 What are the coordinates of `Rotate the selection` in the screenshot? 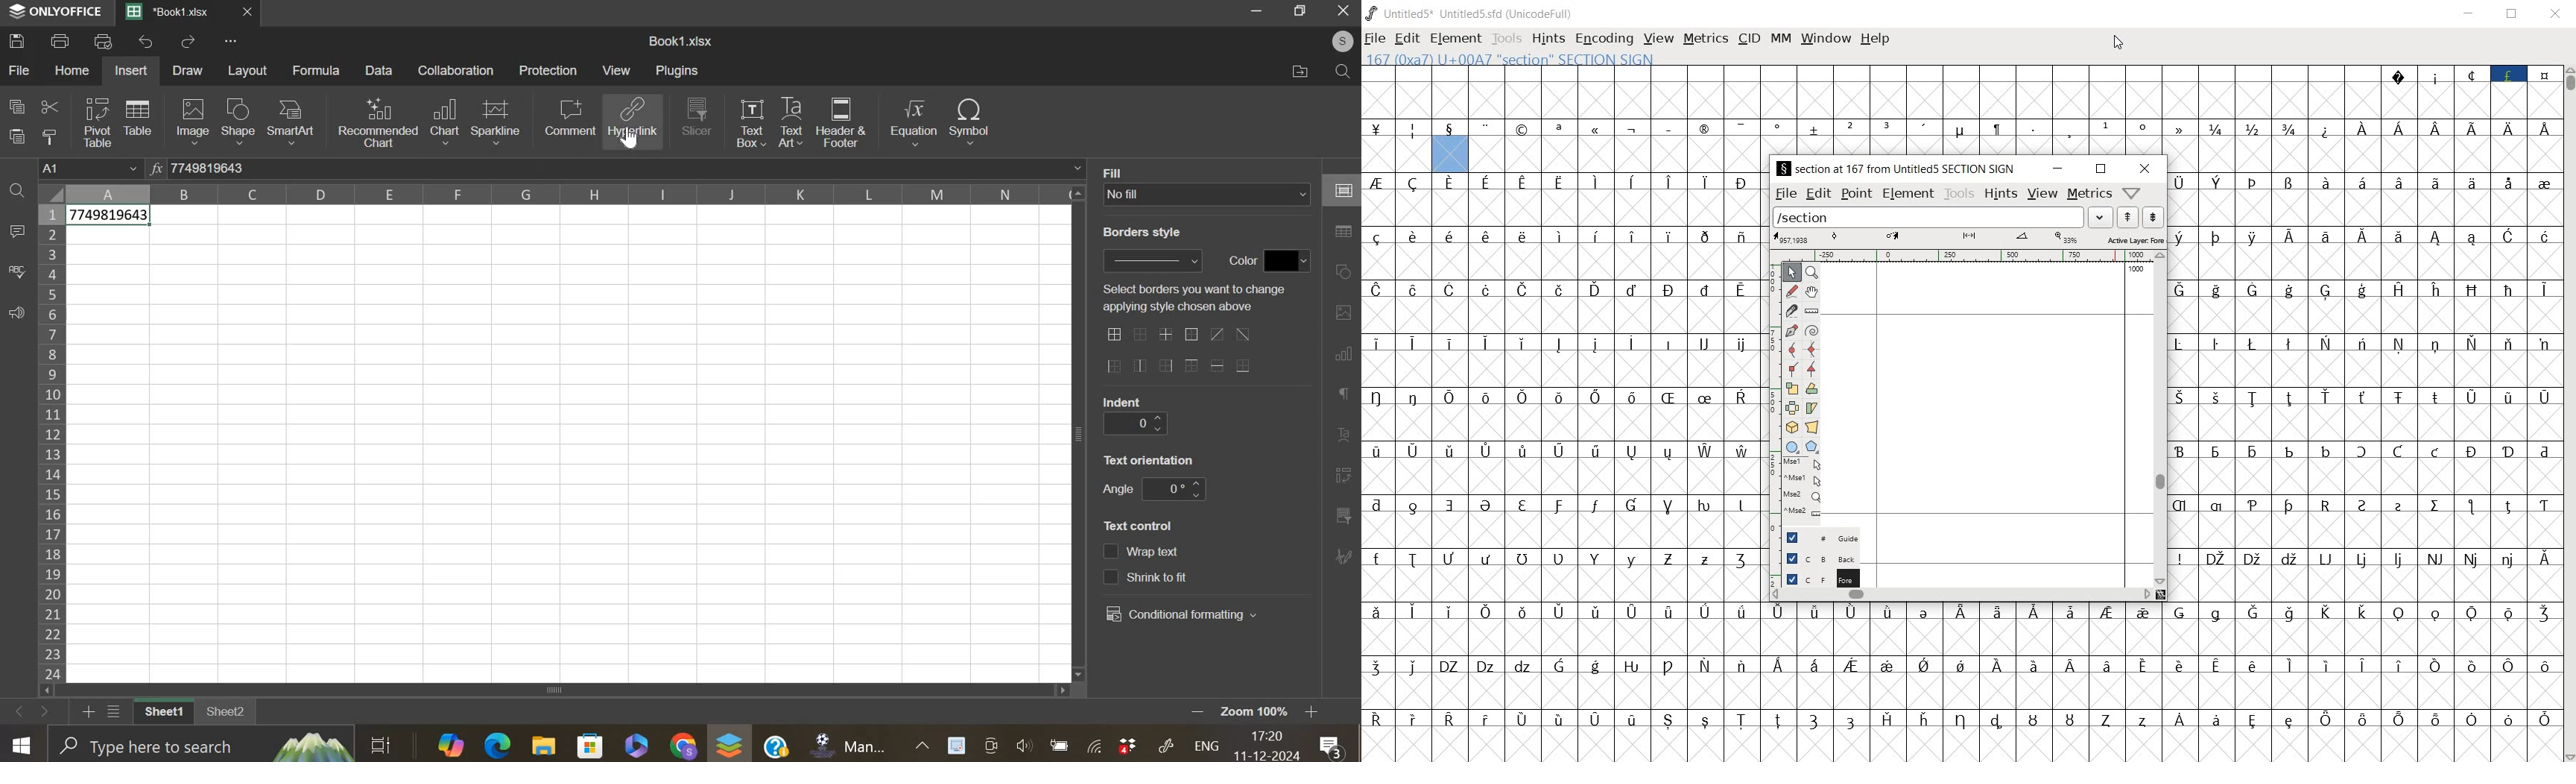 It's located at (1813, 388).